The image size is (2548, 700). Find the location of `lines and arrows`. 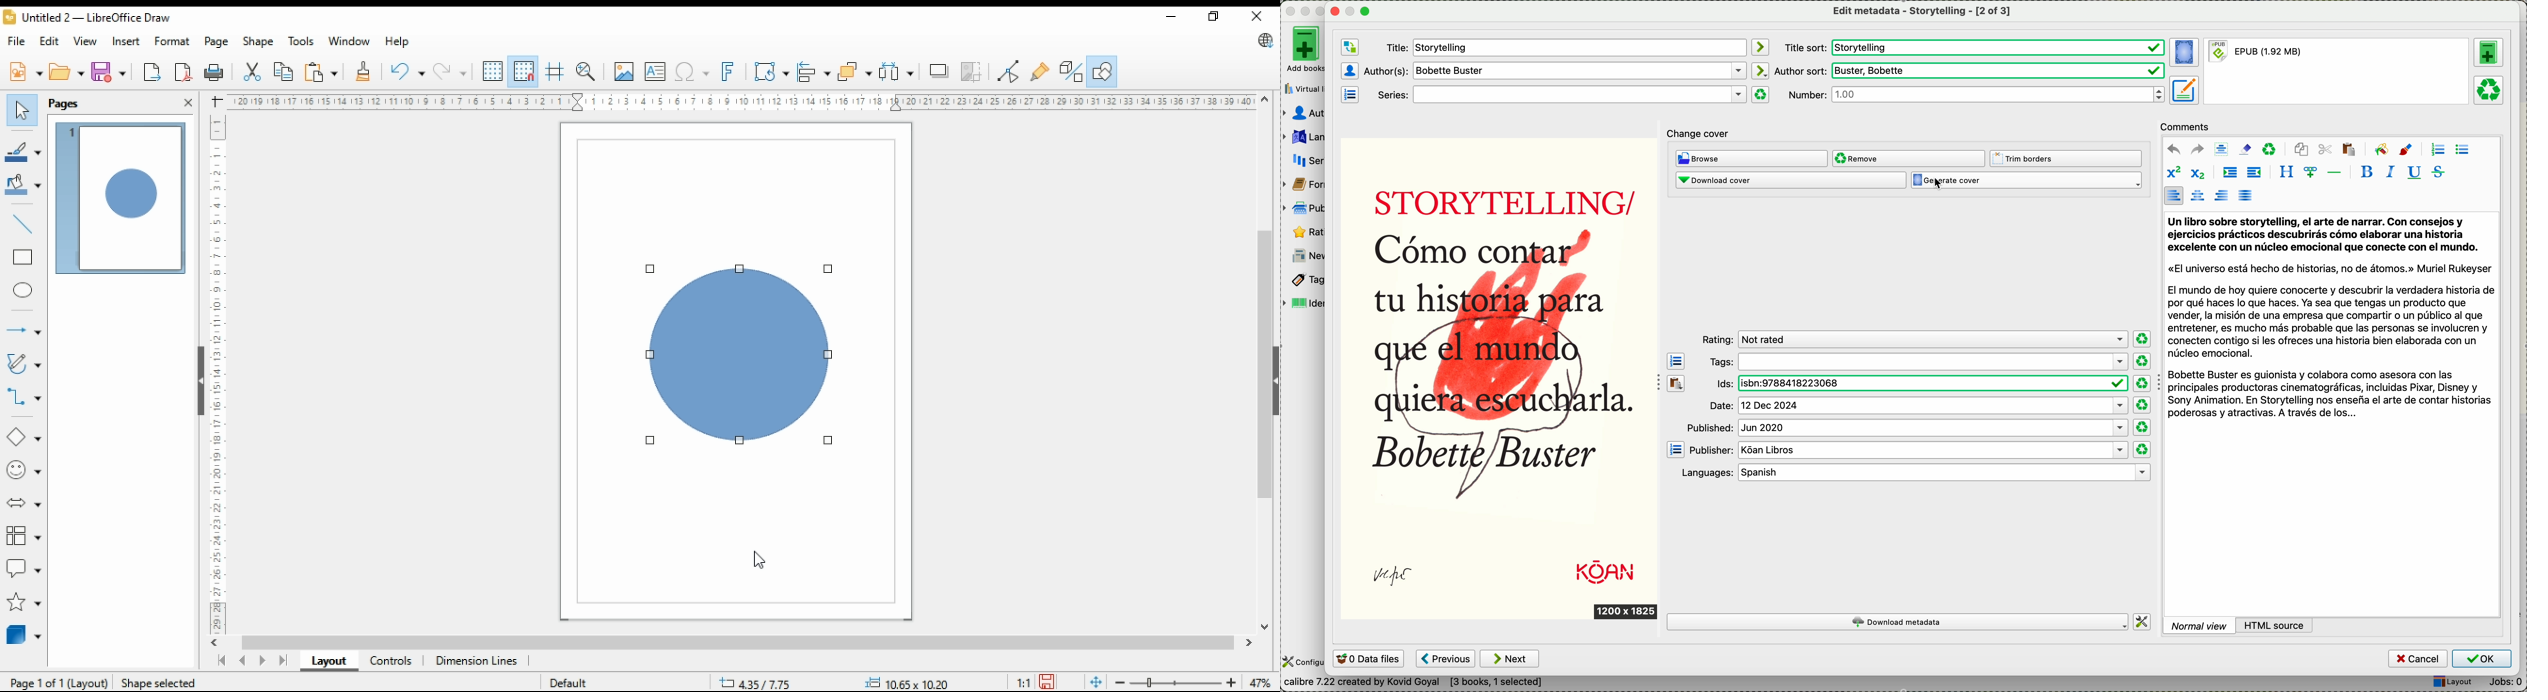

lines and arrows is located at coordinates (23, 329).